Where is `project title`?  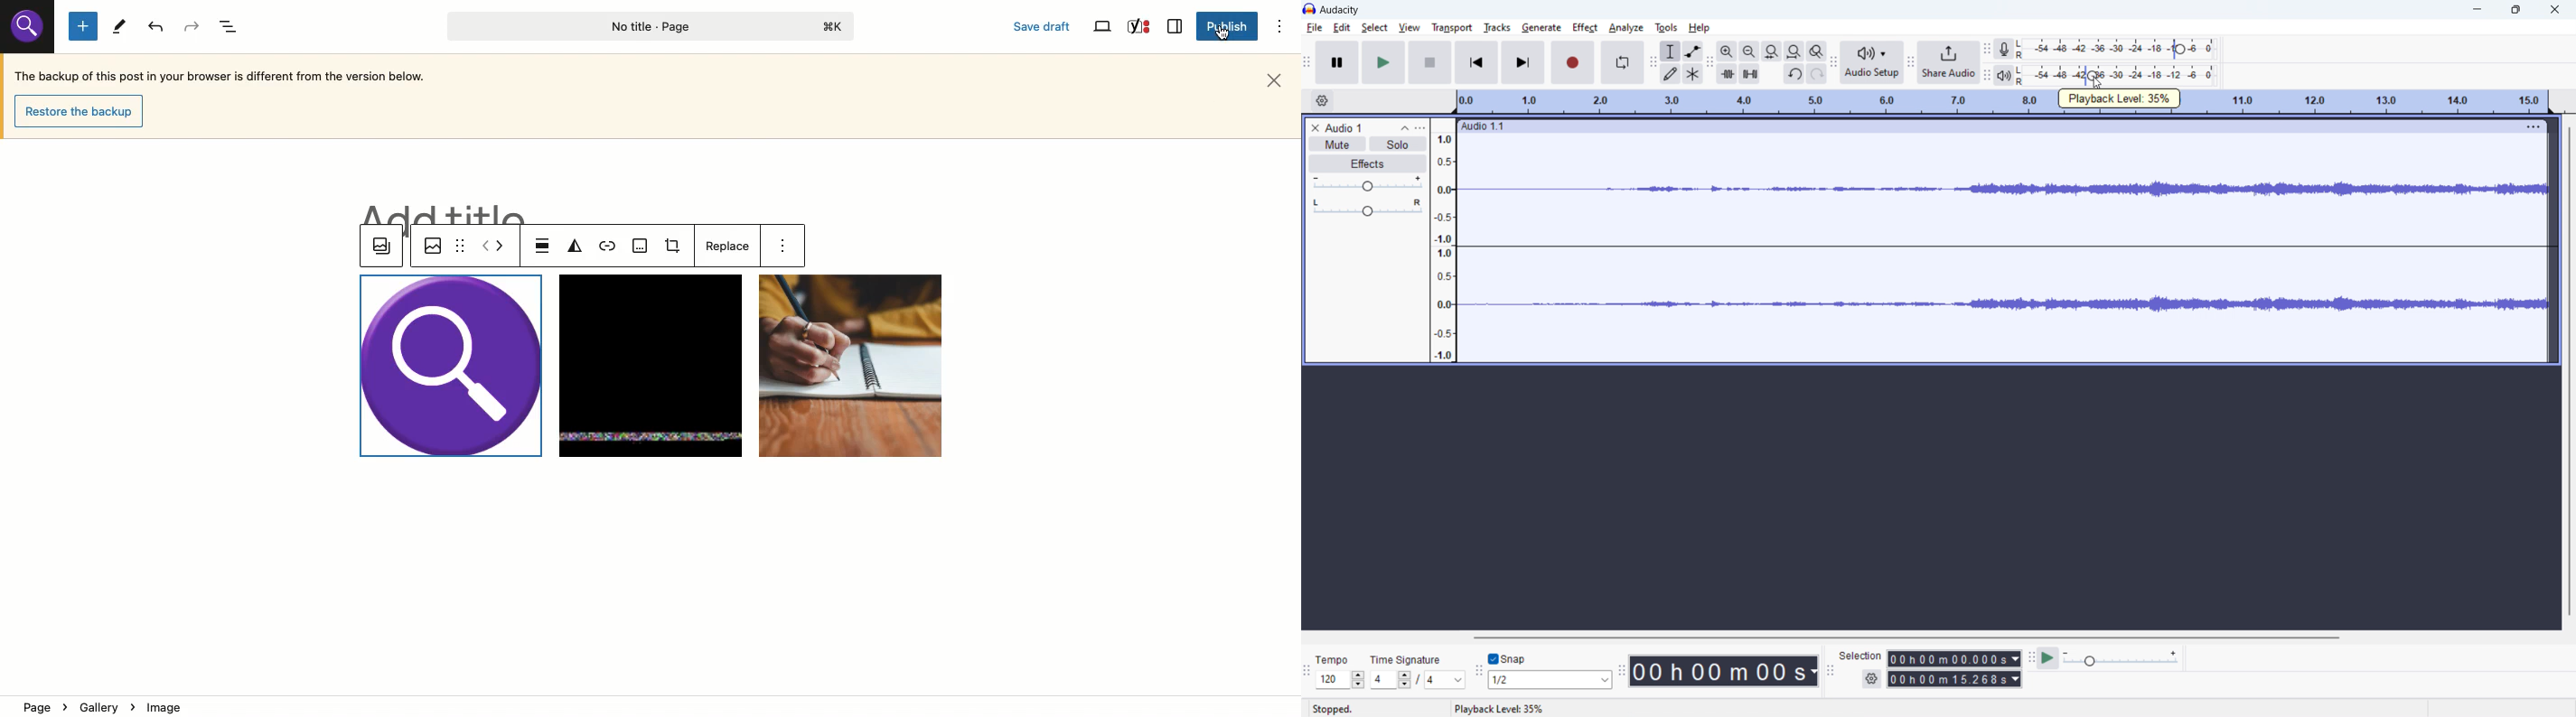 project title is located at coordinates (1344, 128).